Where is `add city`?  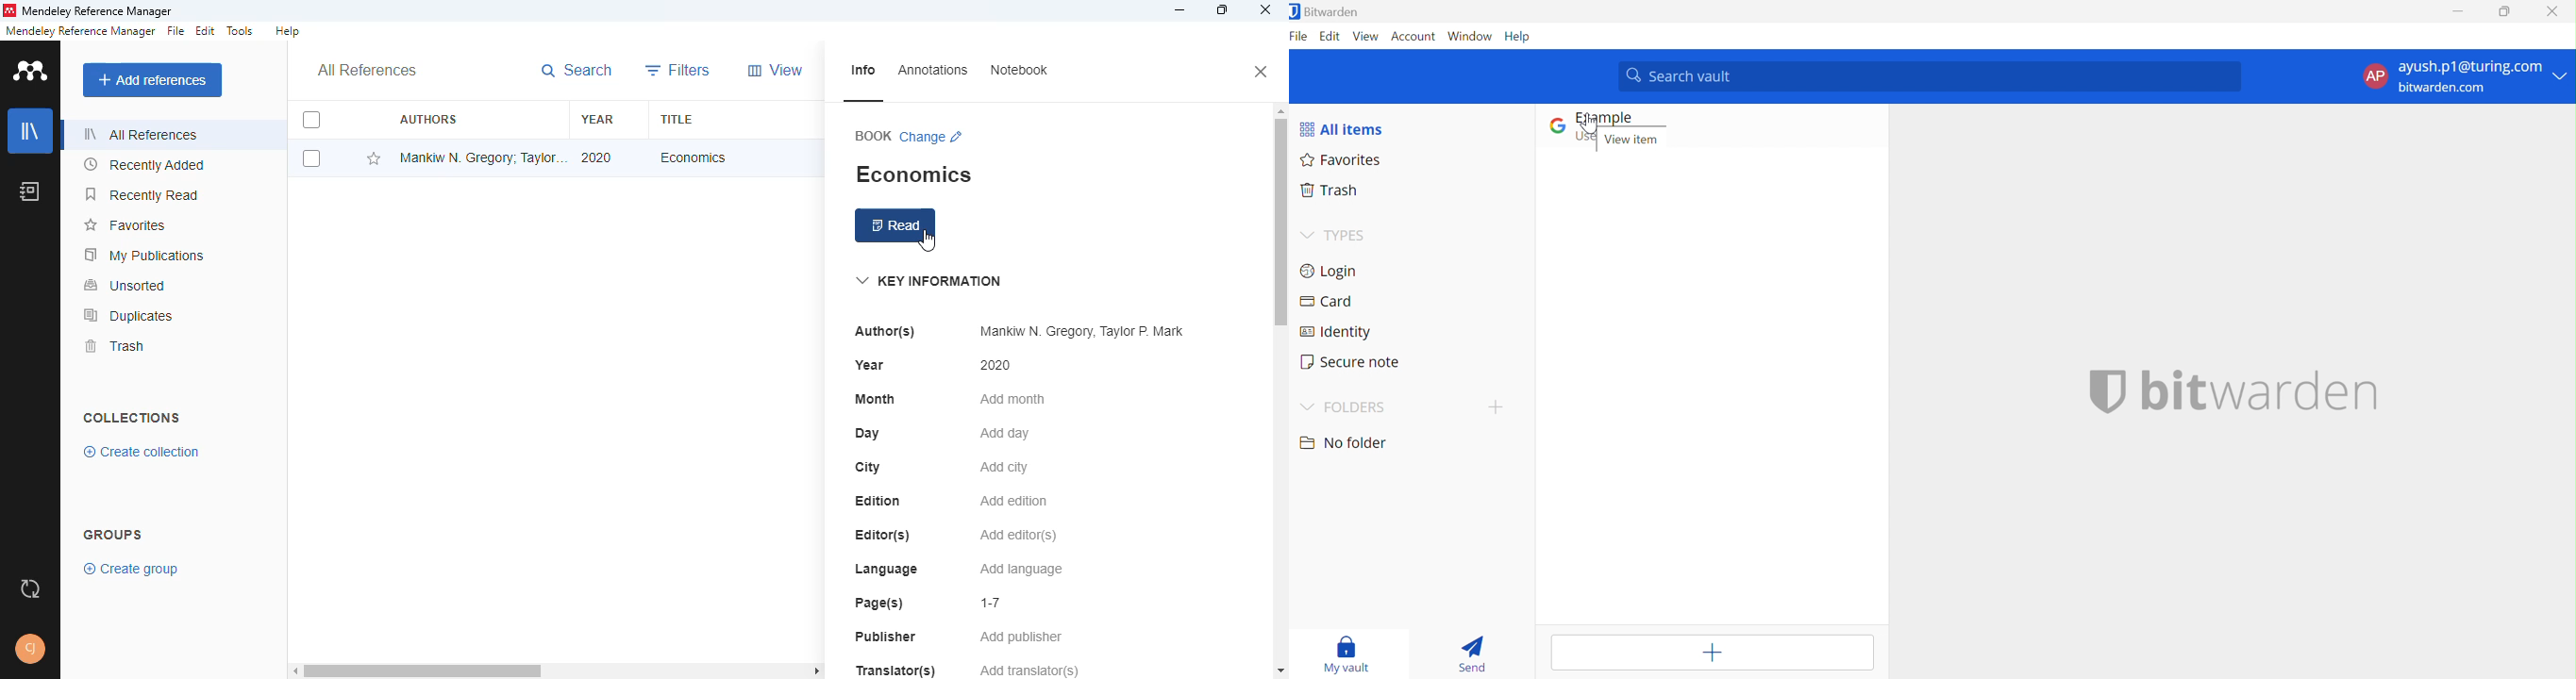
add city is located at coordinates (1004, 468).